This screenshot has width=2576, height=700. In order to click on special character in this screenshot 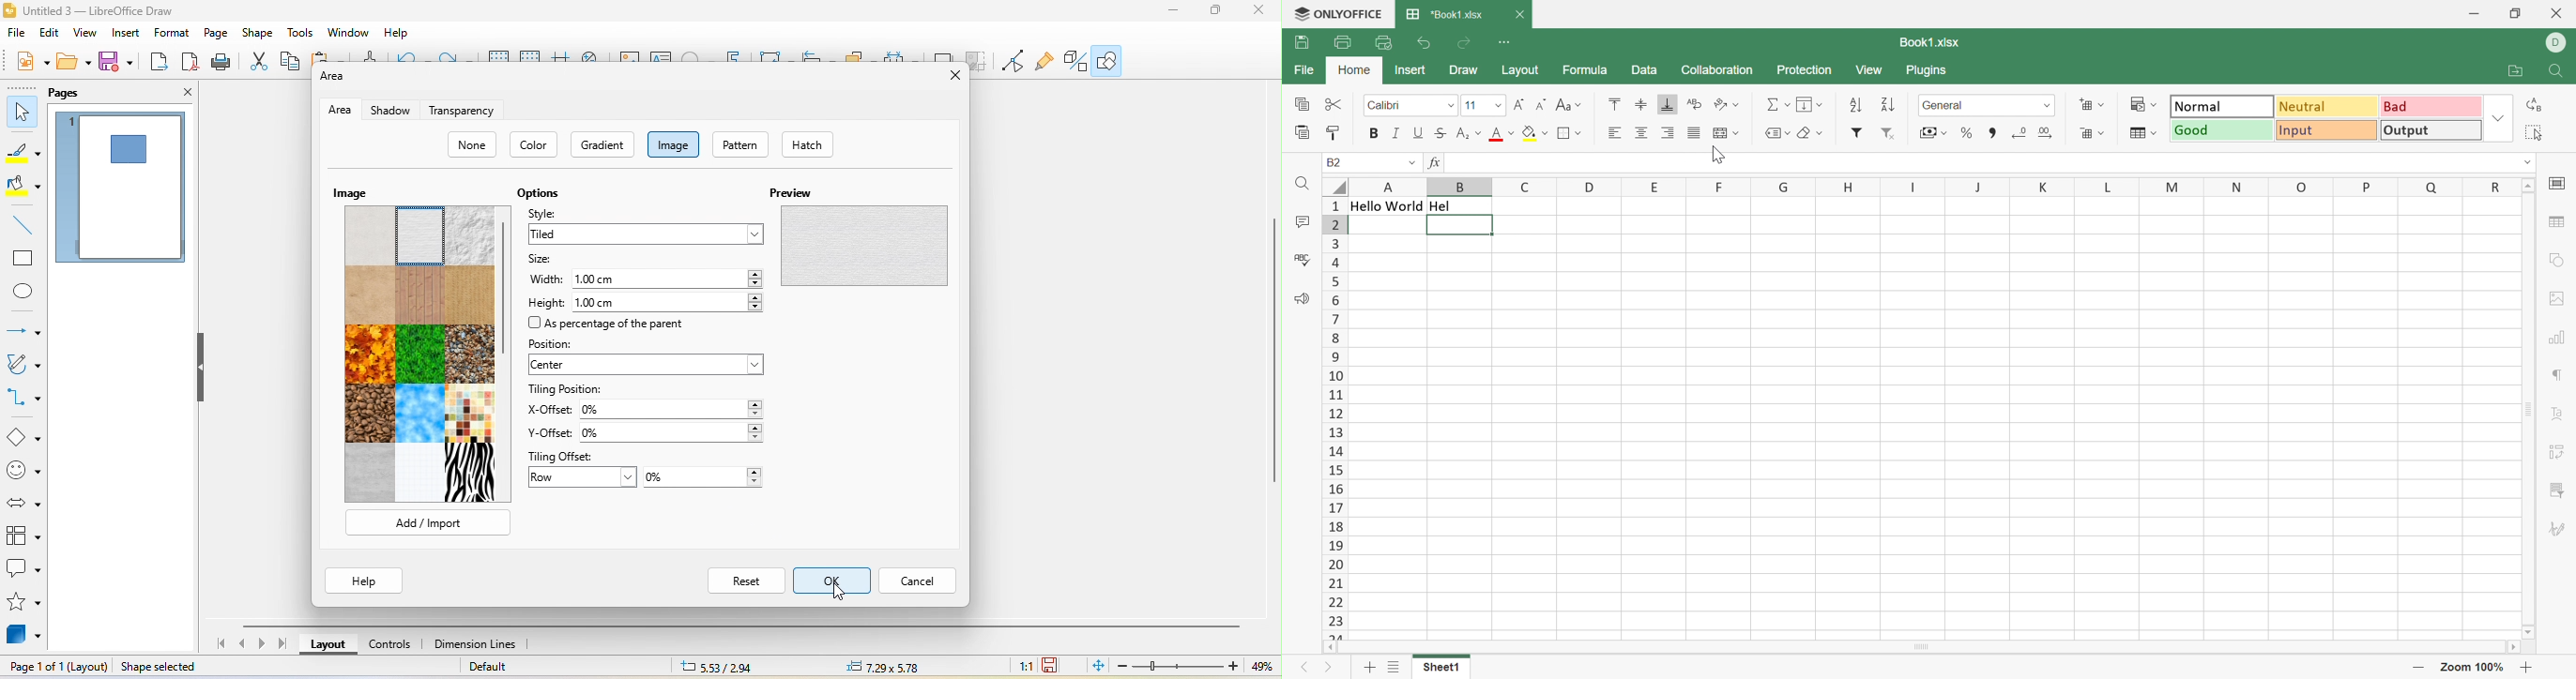, I will do `click(697, 55)`.